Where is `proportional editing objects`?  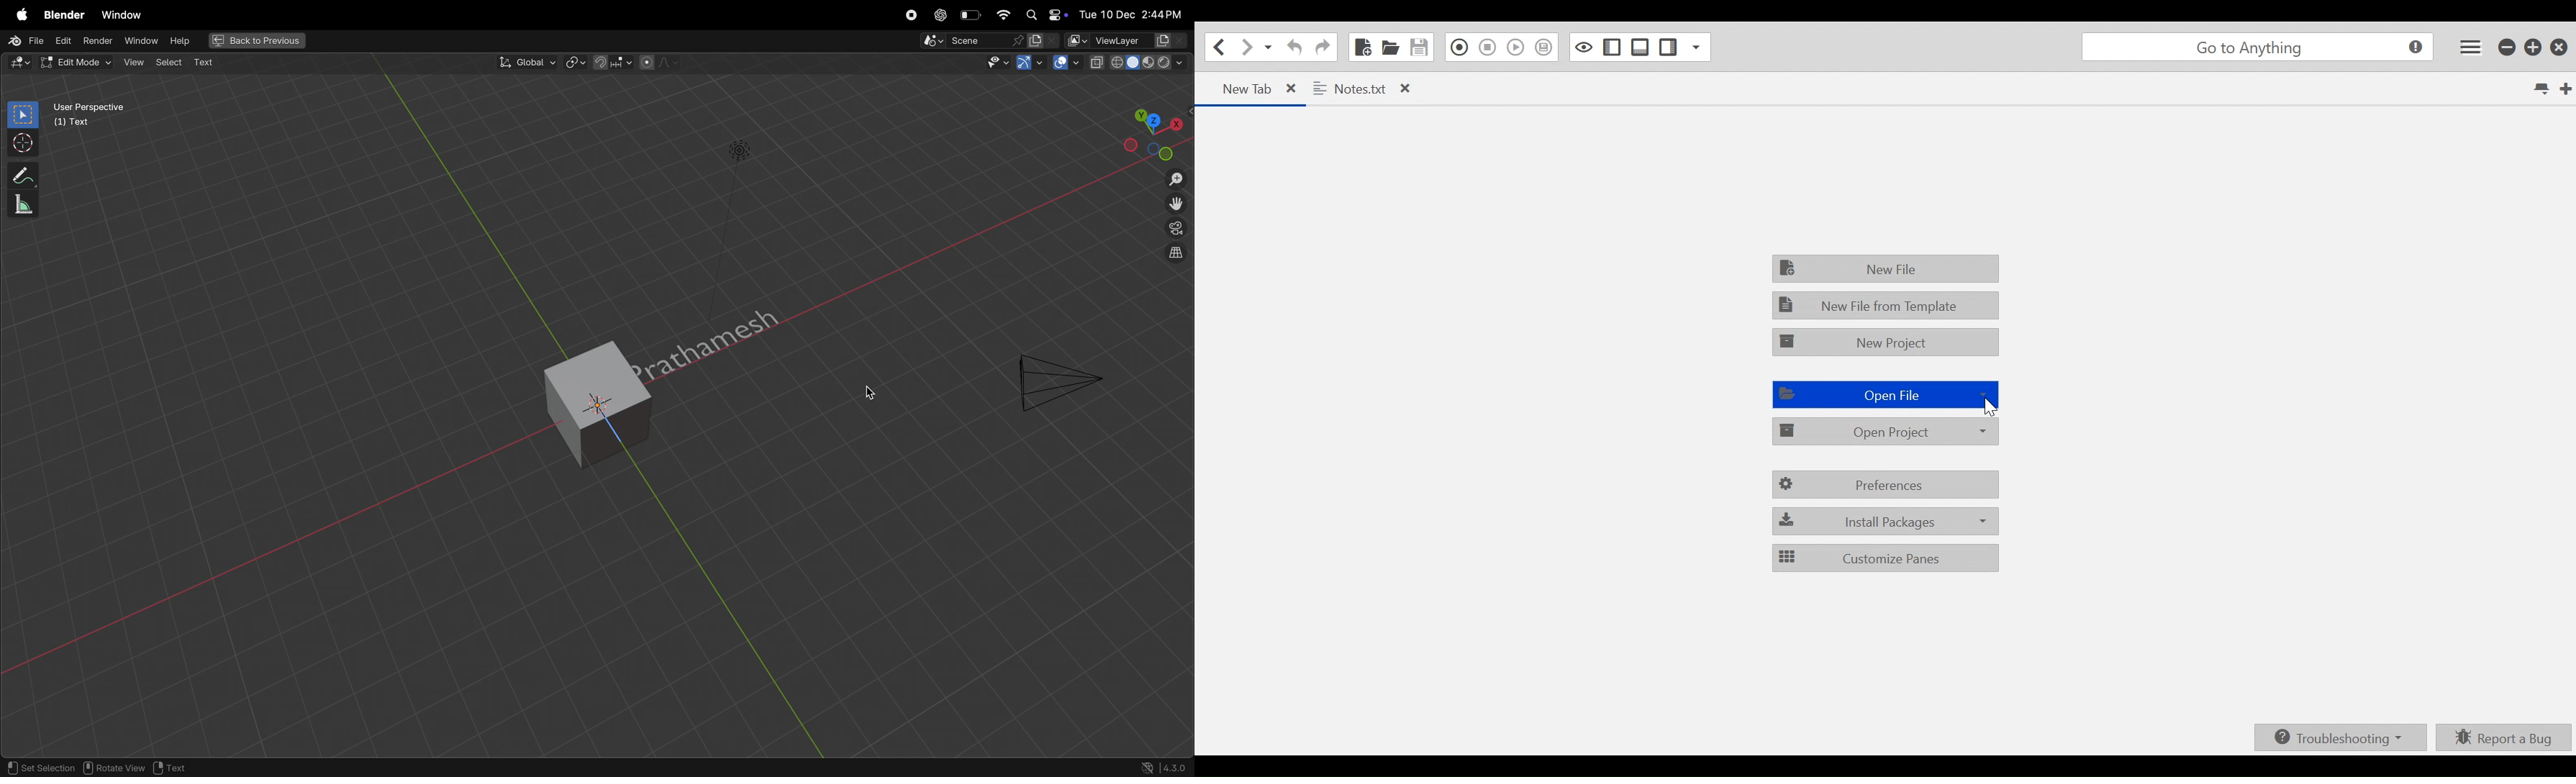
proportional editing objects is located at coordinates (660, 64).